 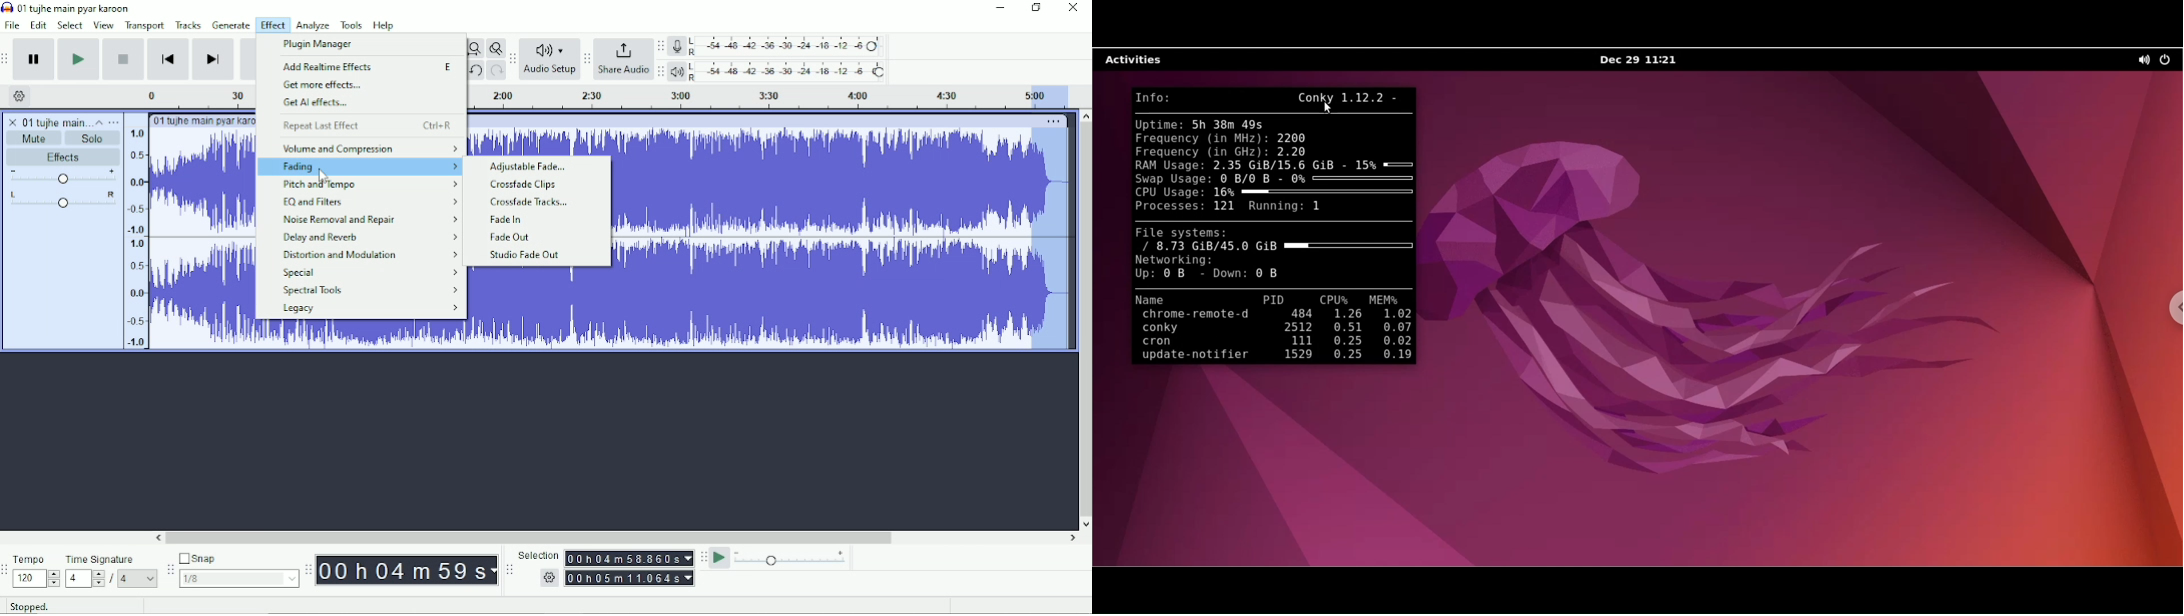 I want to click on amplitude scale, so click(x=136, y=239).